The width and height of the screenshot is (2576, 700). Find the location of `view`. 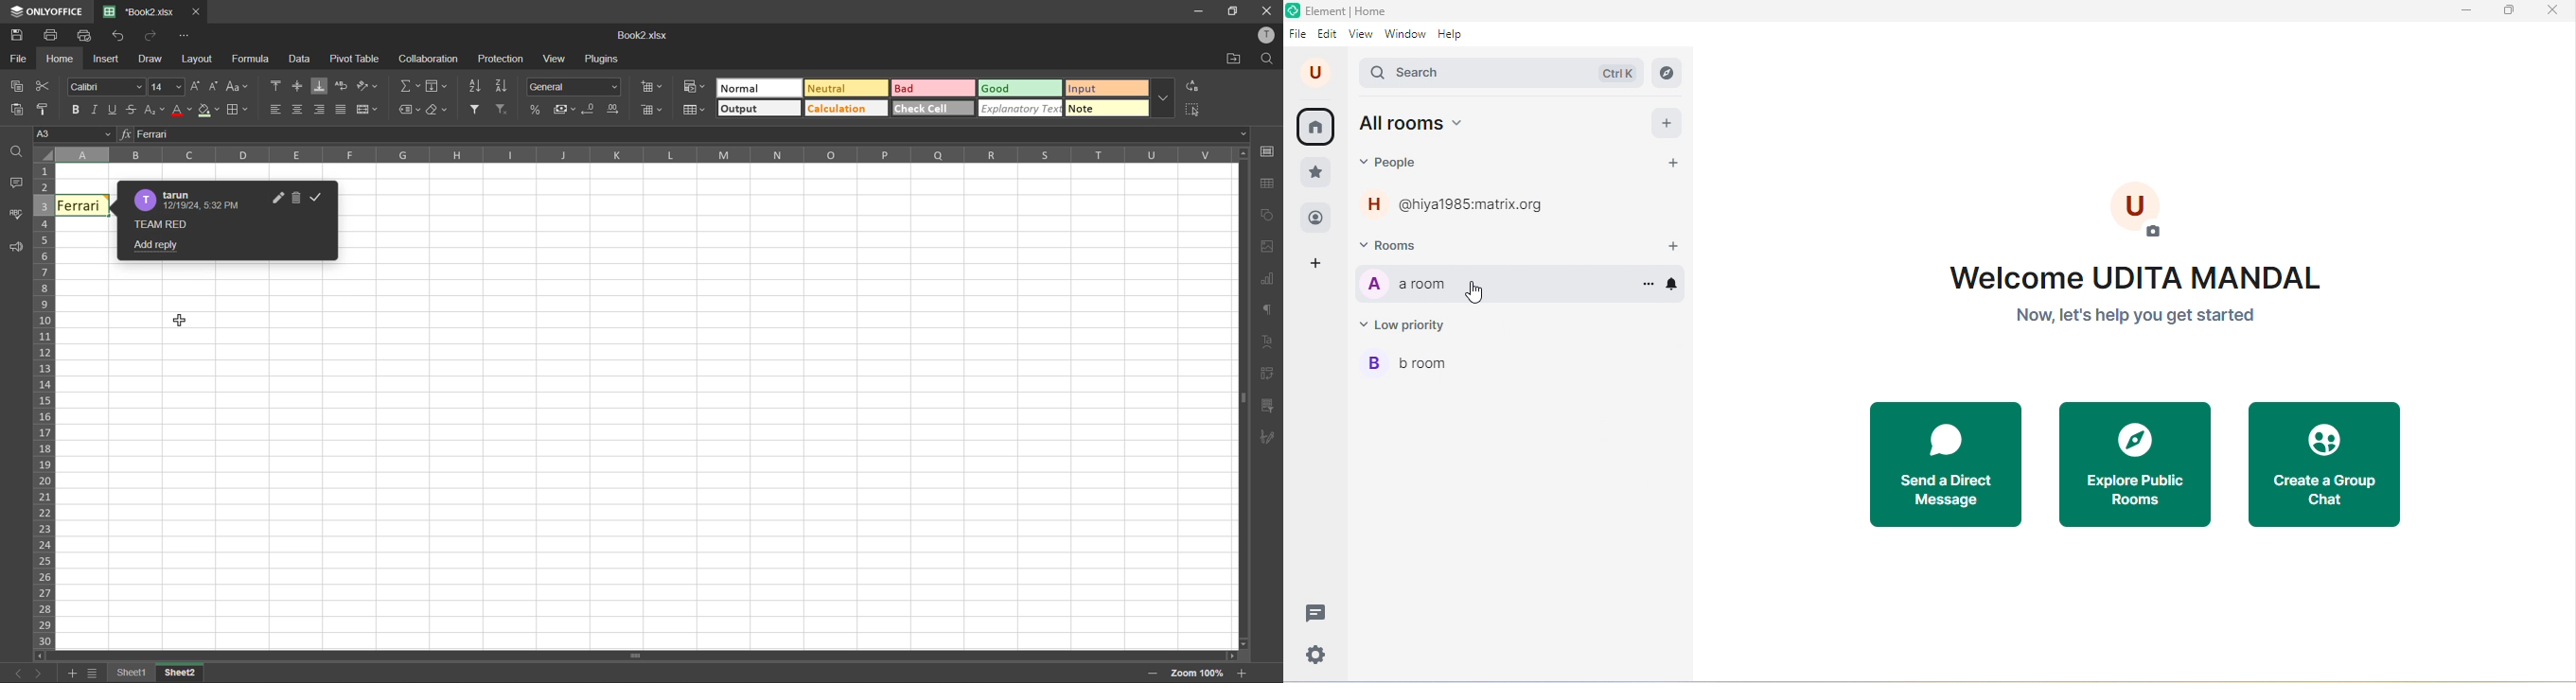

view is located at coordinates (1363, 35).